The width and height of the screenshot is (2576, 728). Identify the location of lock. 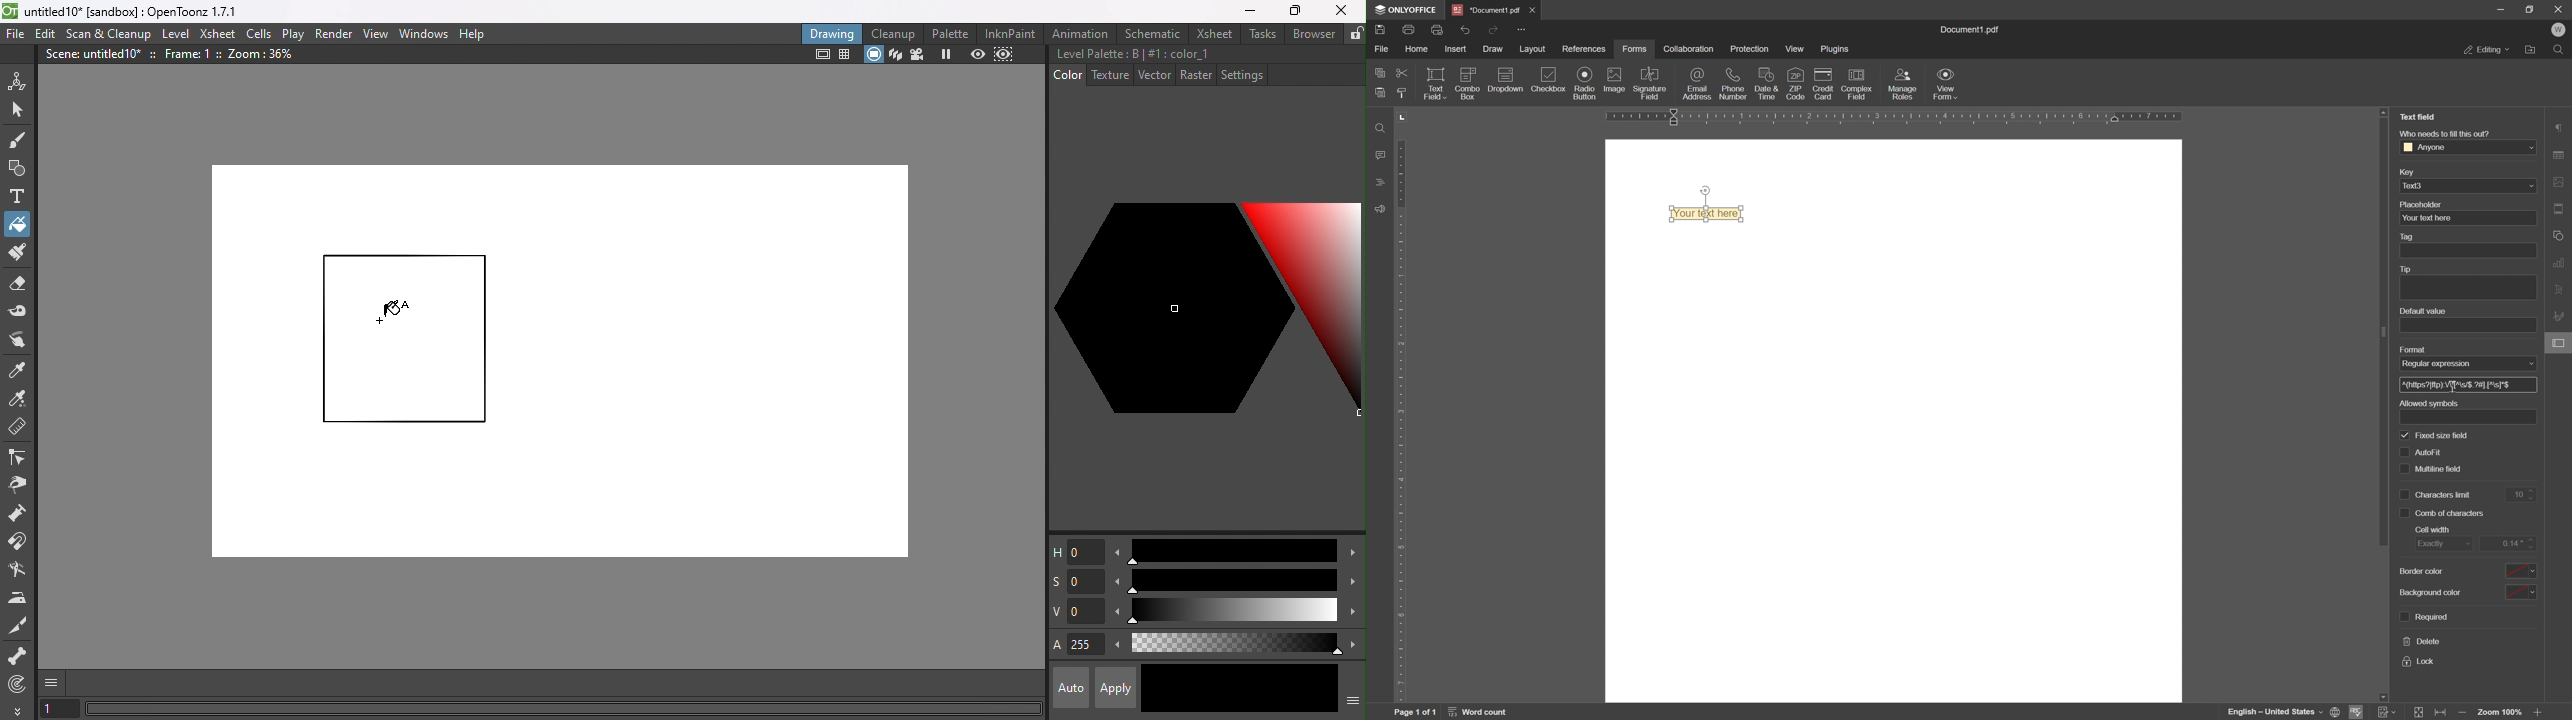
(2420, 662).